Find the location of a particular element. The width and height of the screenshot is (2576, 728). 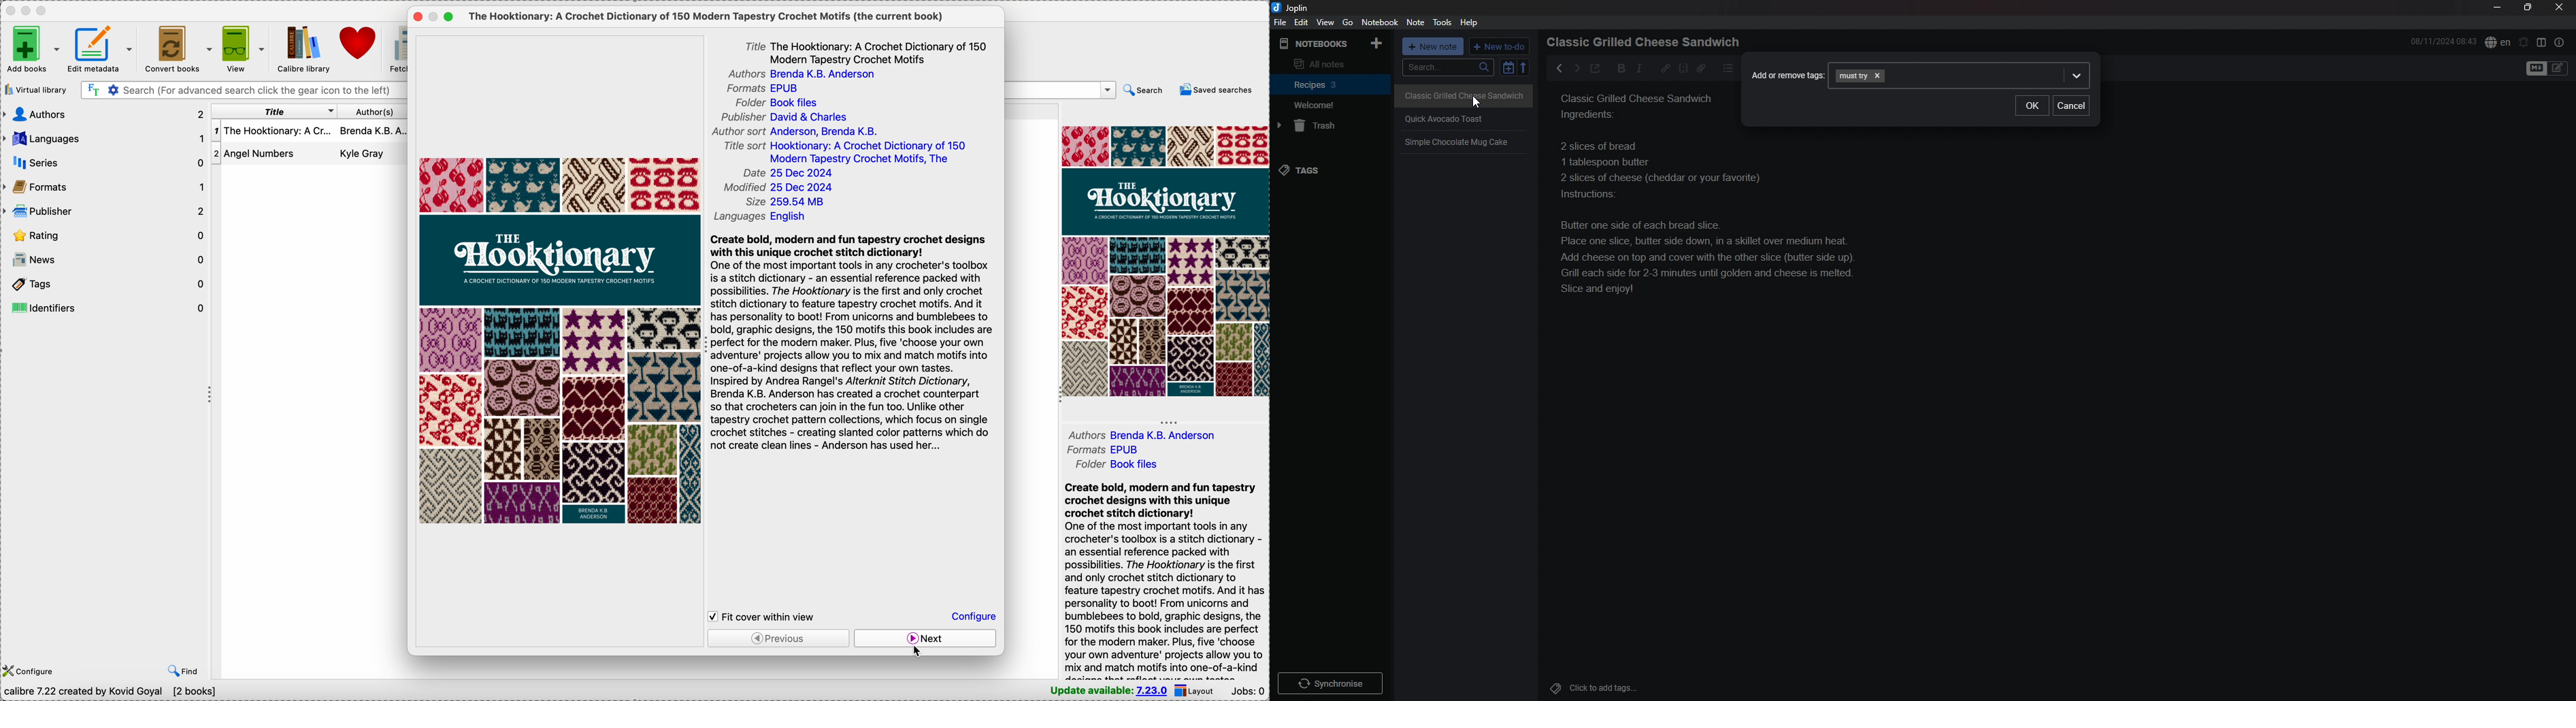

Jobs: 0 is located at coordinates (1249, 692).